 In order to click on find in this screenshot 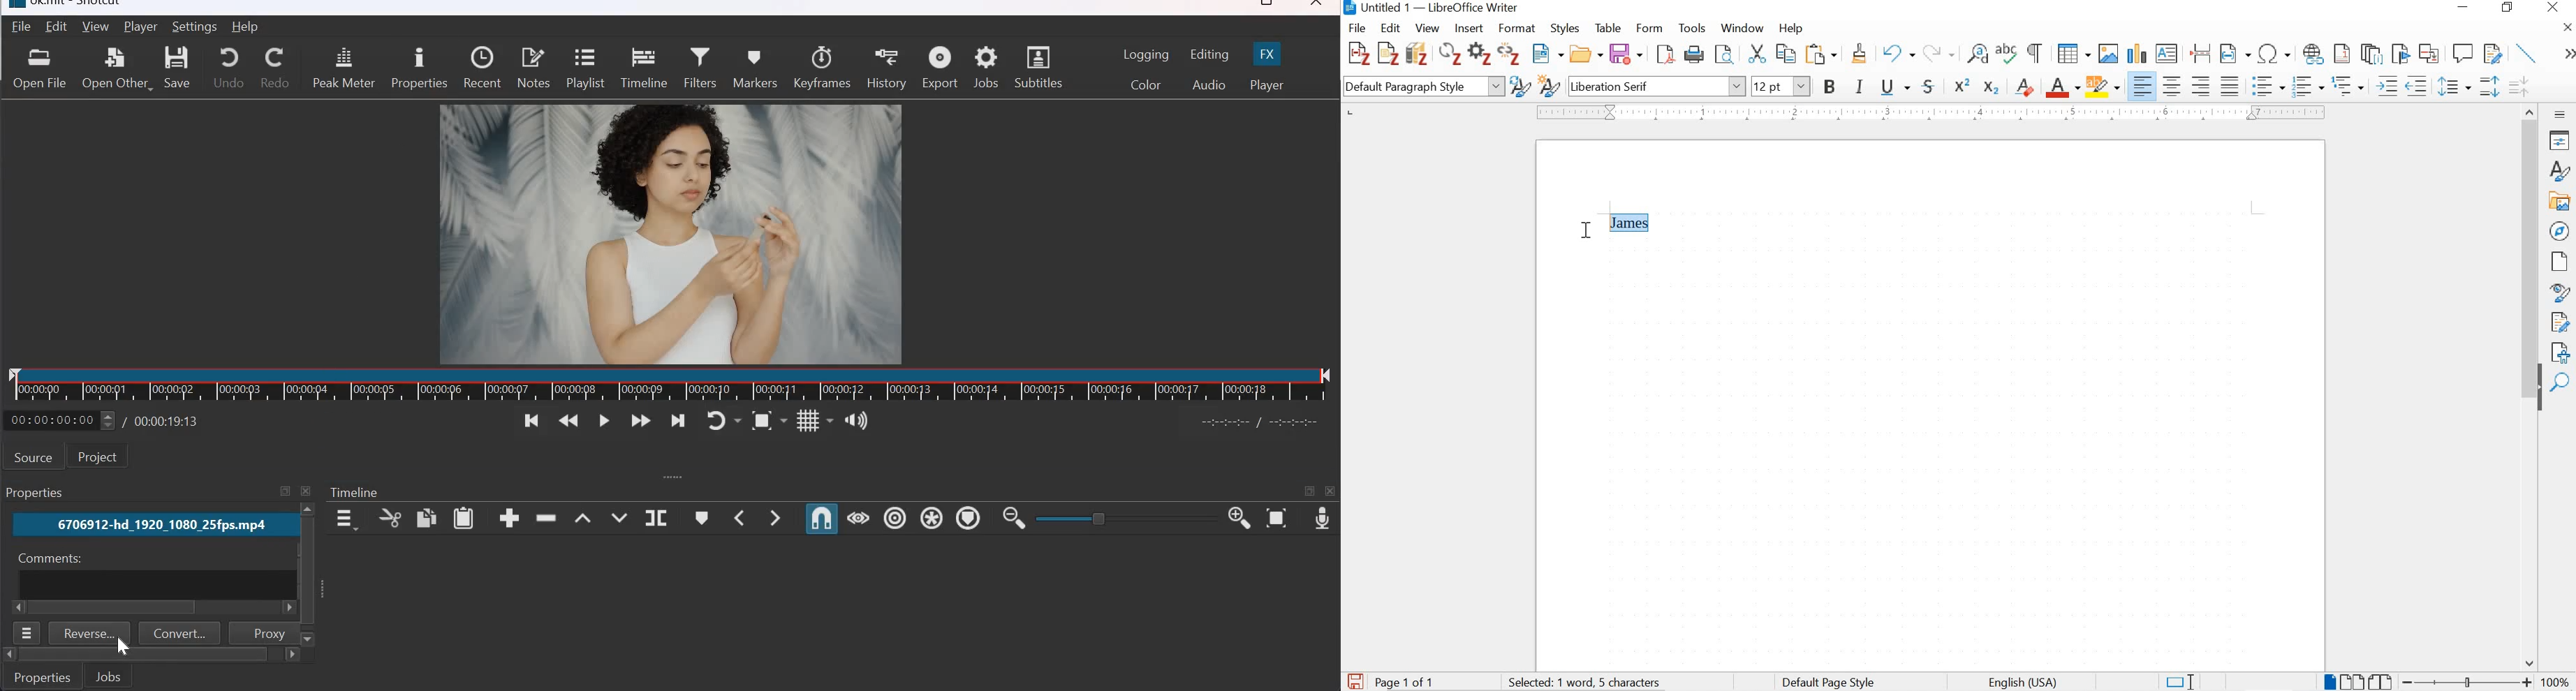, I will do `click(2562, 383)`.